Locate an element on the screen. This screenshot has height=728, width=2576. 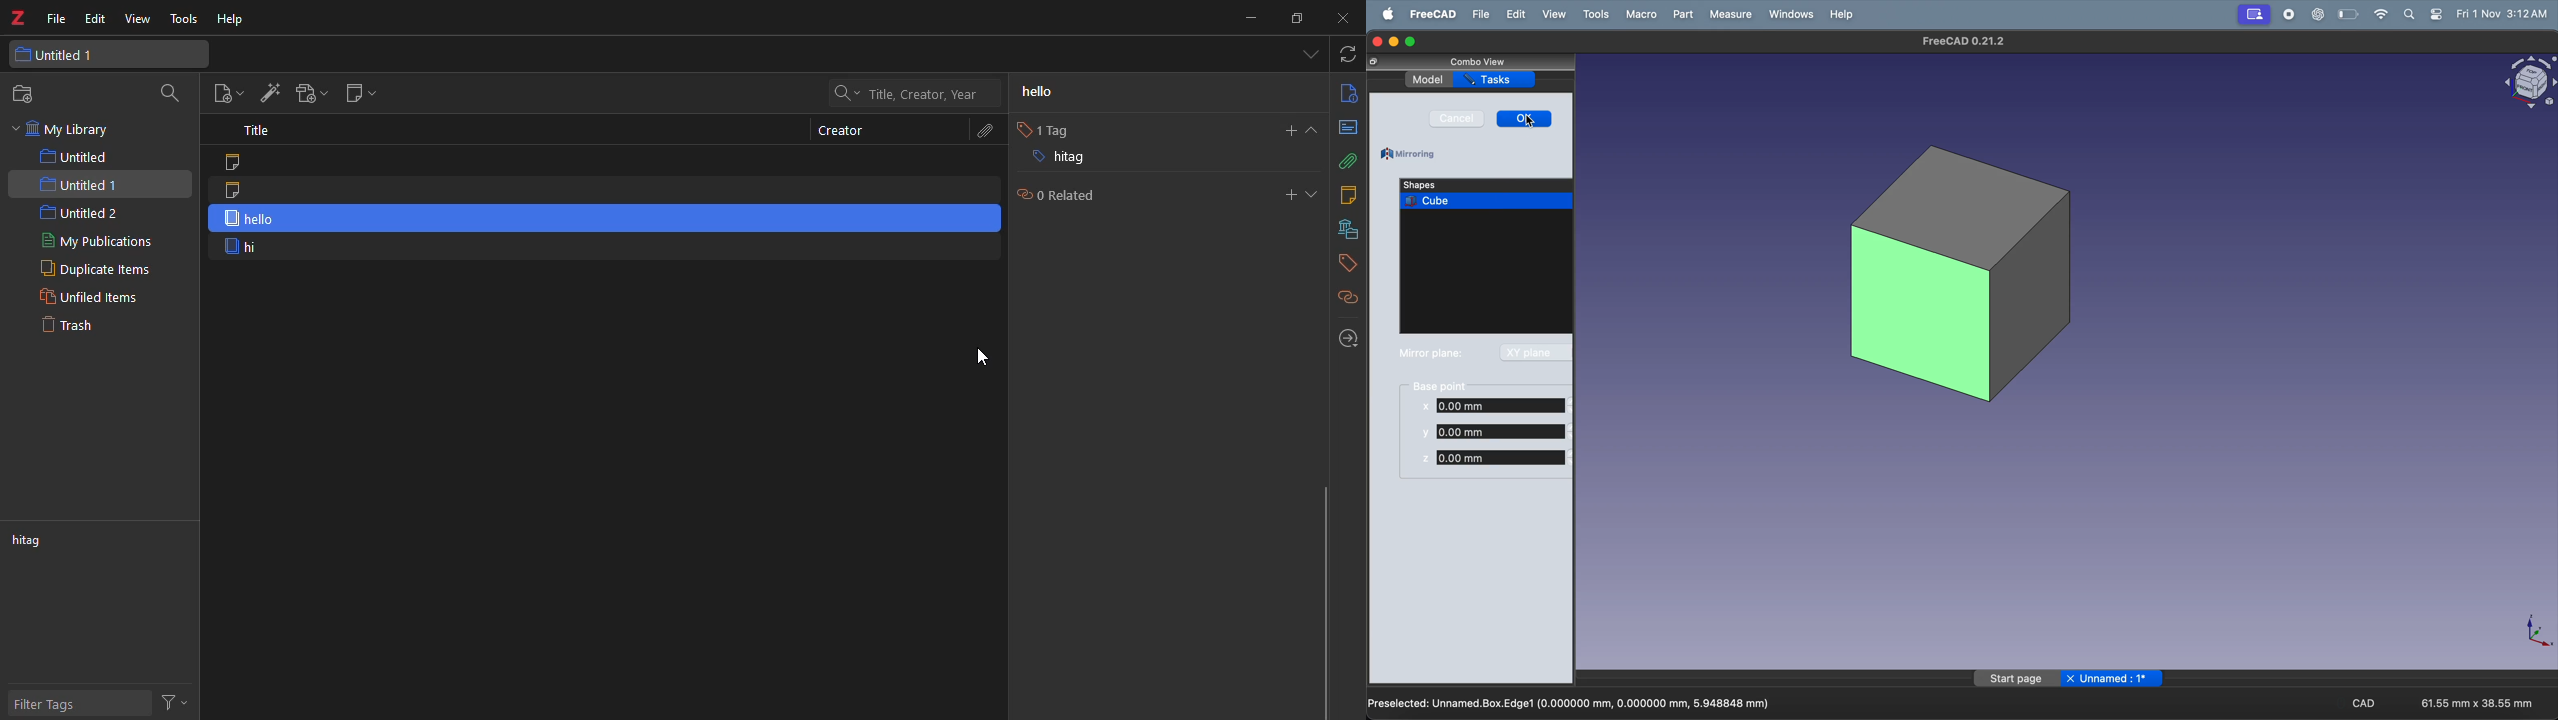
search is located at coordinates (172, 94).